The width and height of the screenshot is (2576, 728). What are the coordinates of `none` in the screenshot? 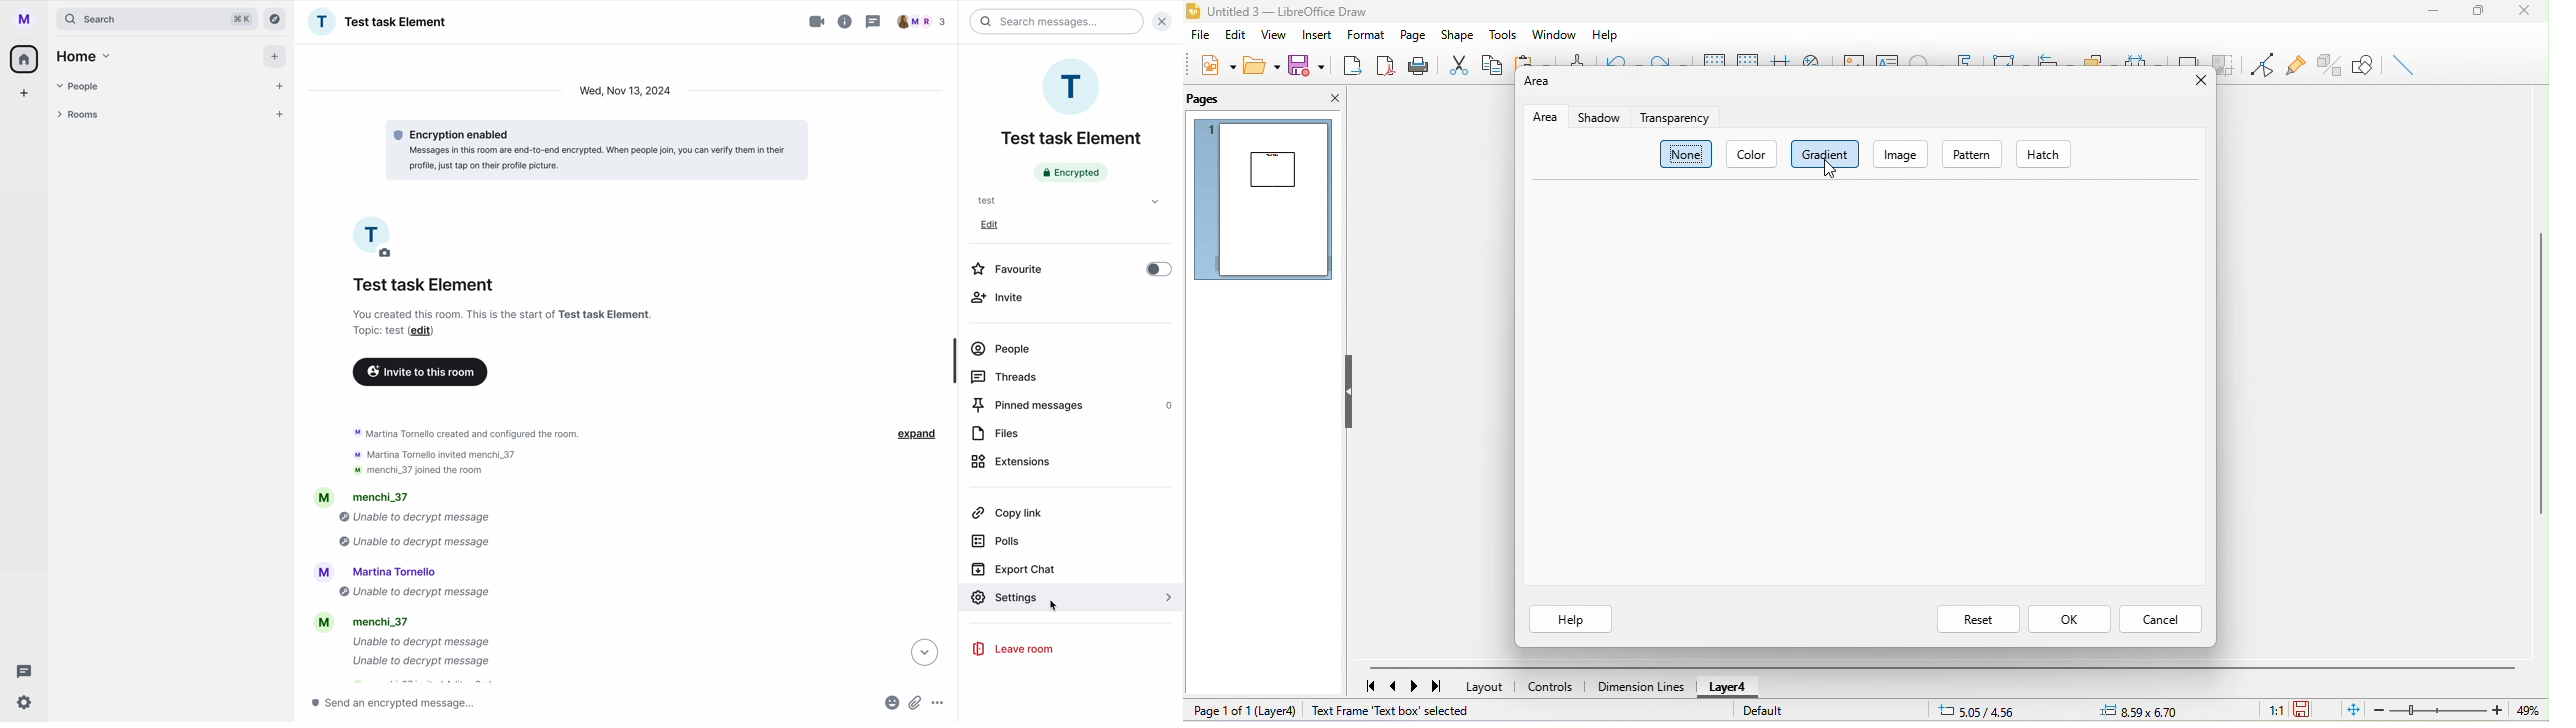 It's located at (1687, 155).